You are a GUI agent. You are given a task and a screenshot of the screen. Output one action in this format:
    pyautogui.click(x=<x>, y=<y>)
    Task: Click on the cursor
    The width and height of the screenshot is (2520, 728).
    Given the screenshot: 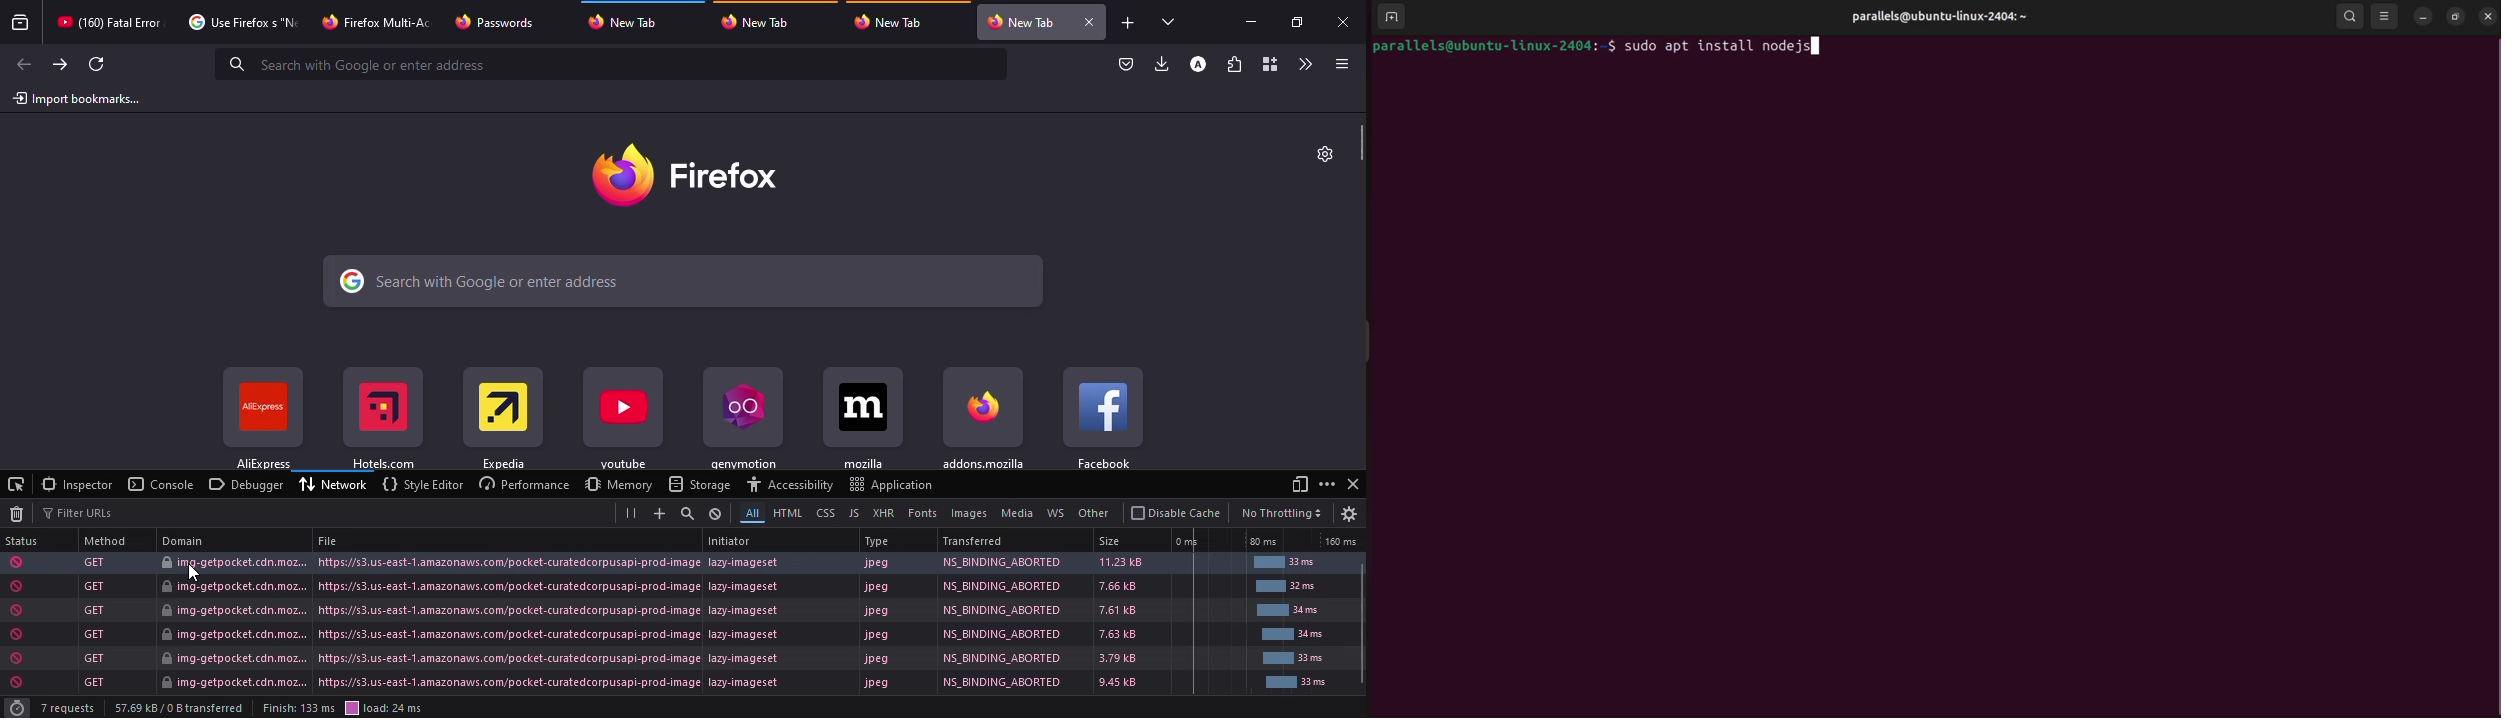 What is the action you would take?
    pyautogui.click(x=194, y=573)
    